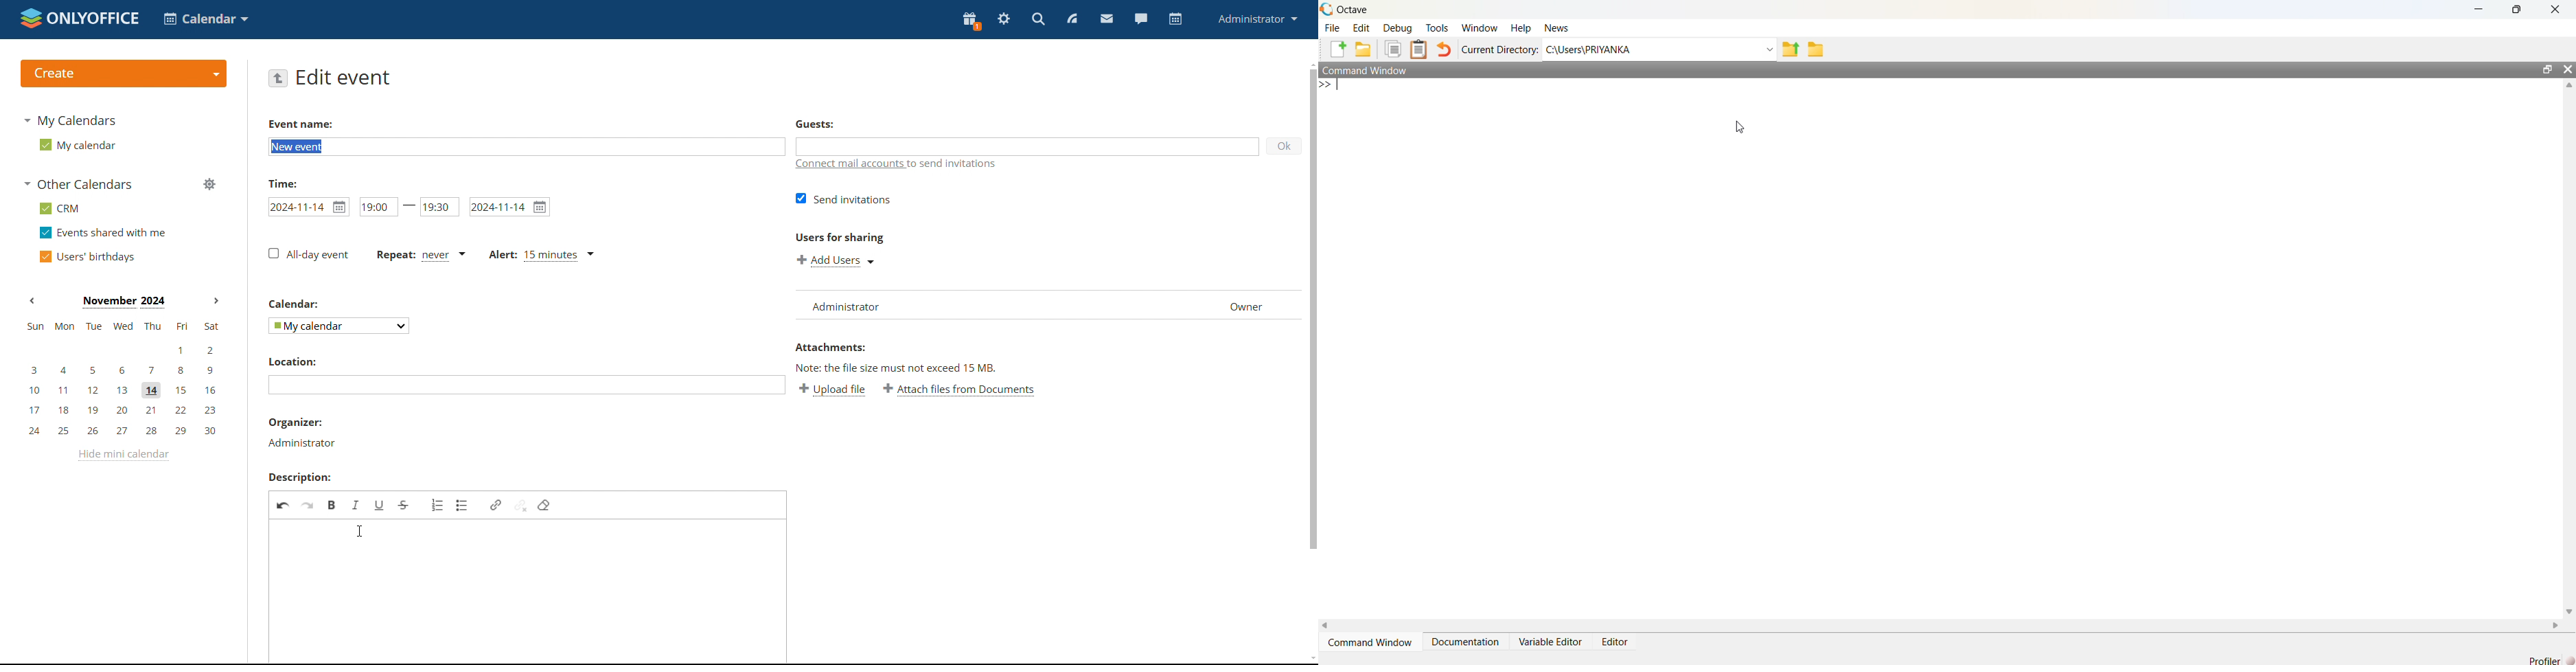  I want to click on Down, so click(2569, 606).